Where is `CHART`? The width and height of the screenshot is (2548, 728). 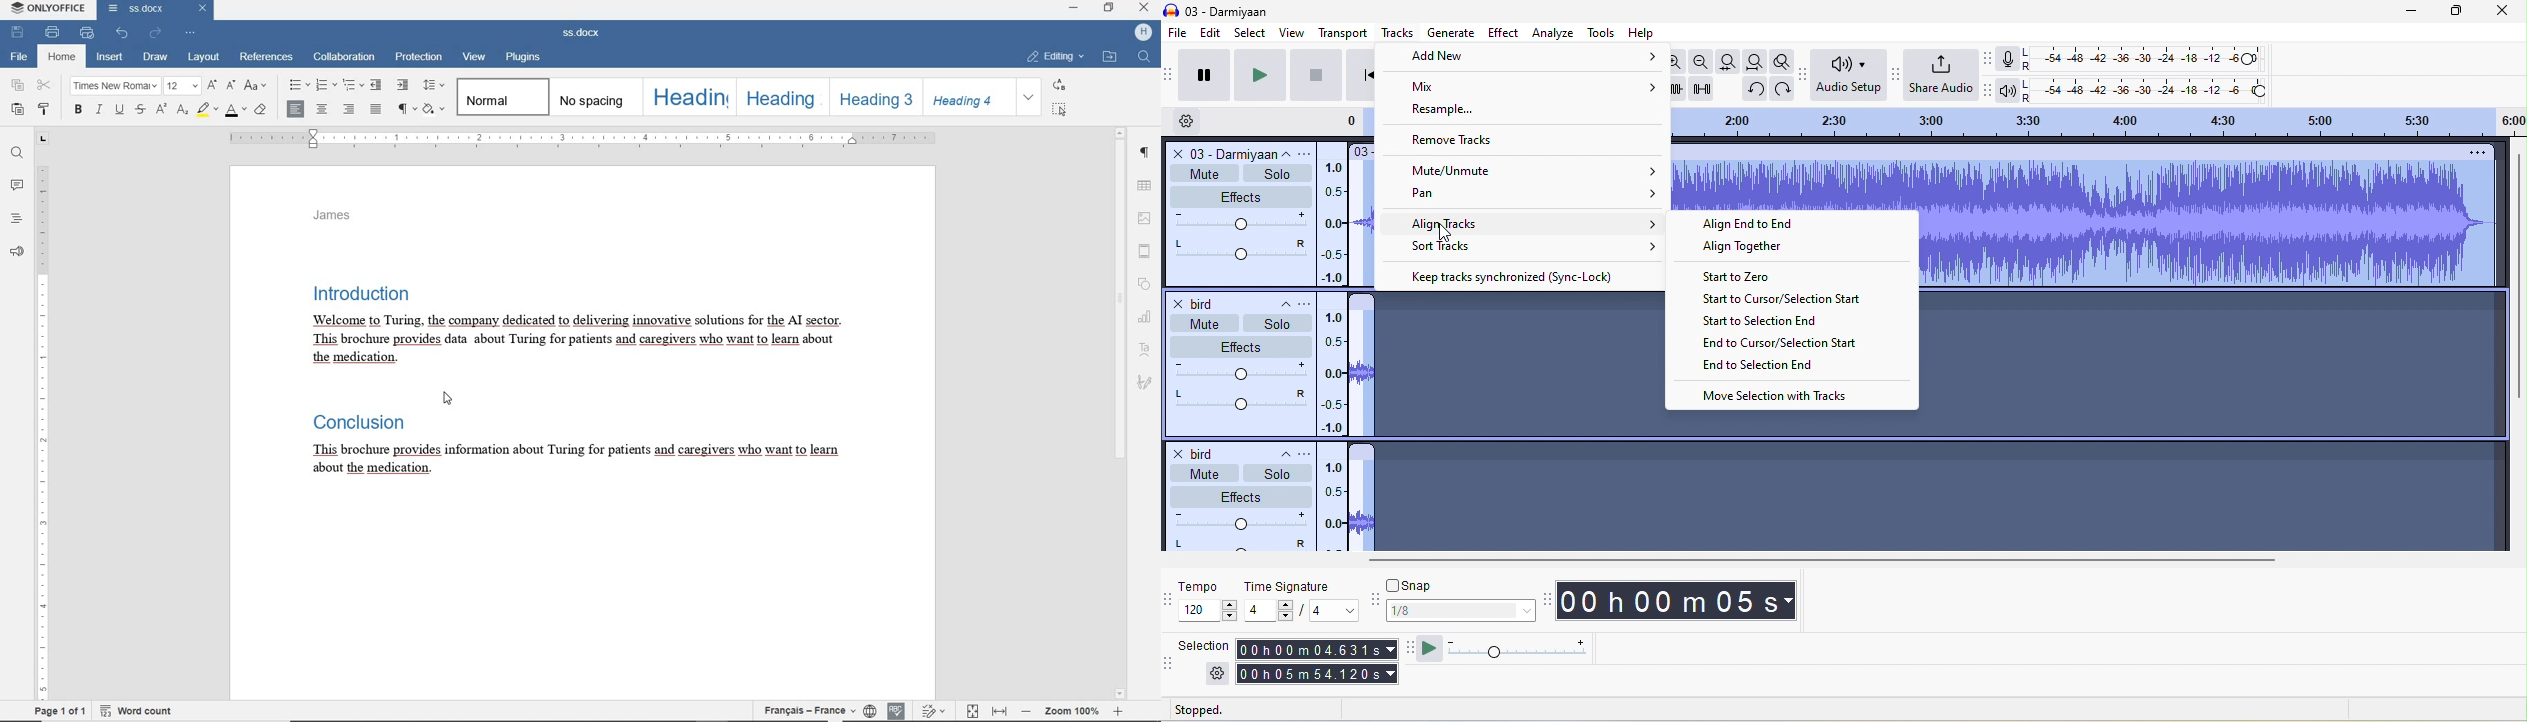 CHART is located at coordinates (1148, 319).